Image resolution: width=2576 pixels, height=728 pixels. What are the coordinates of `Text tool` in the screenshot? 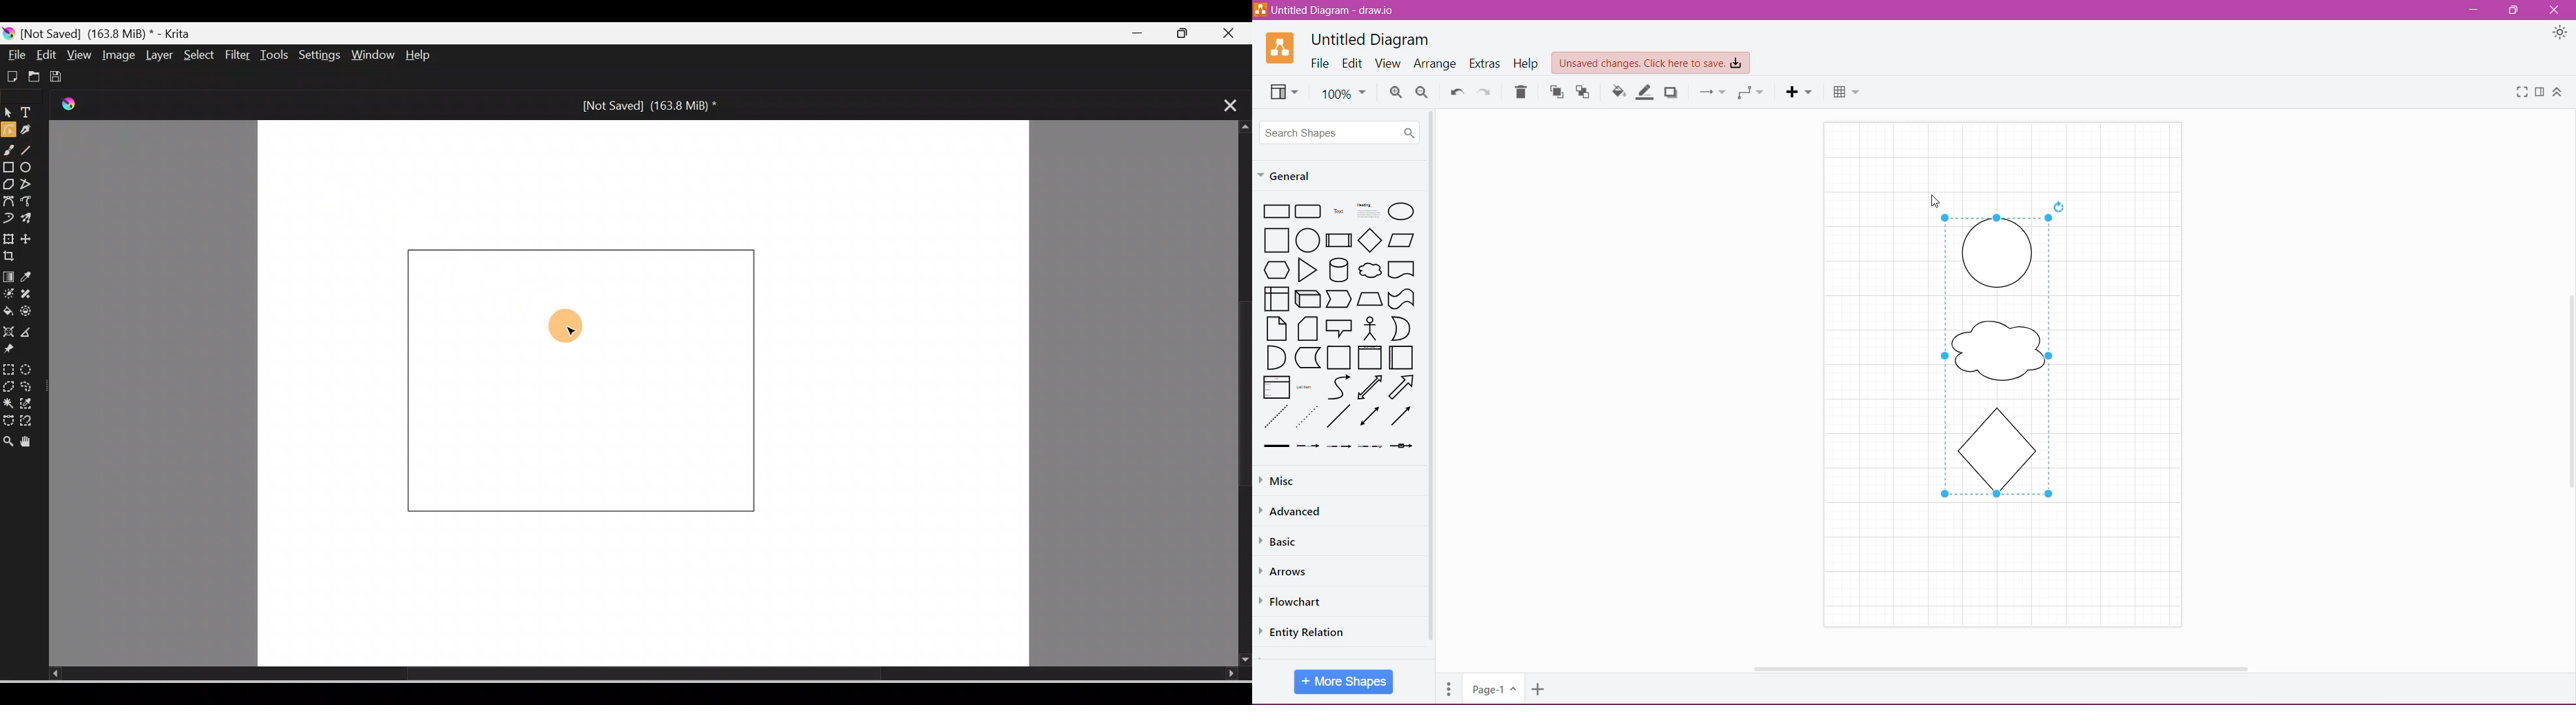 It's located at (29, 114).